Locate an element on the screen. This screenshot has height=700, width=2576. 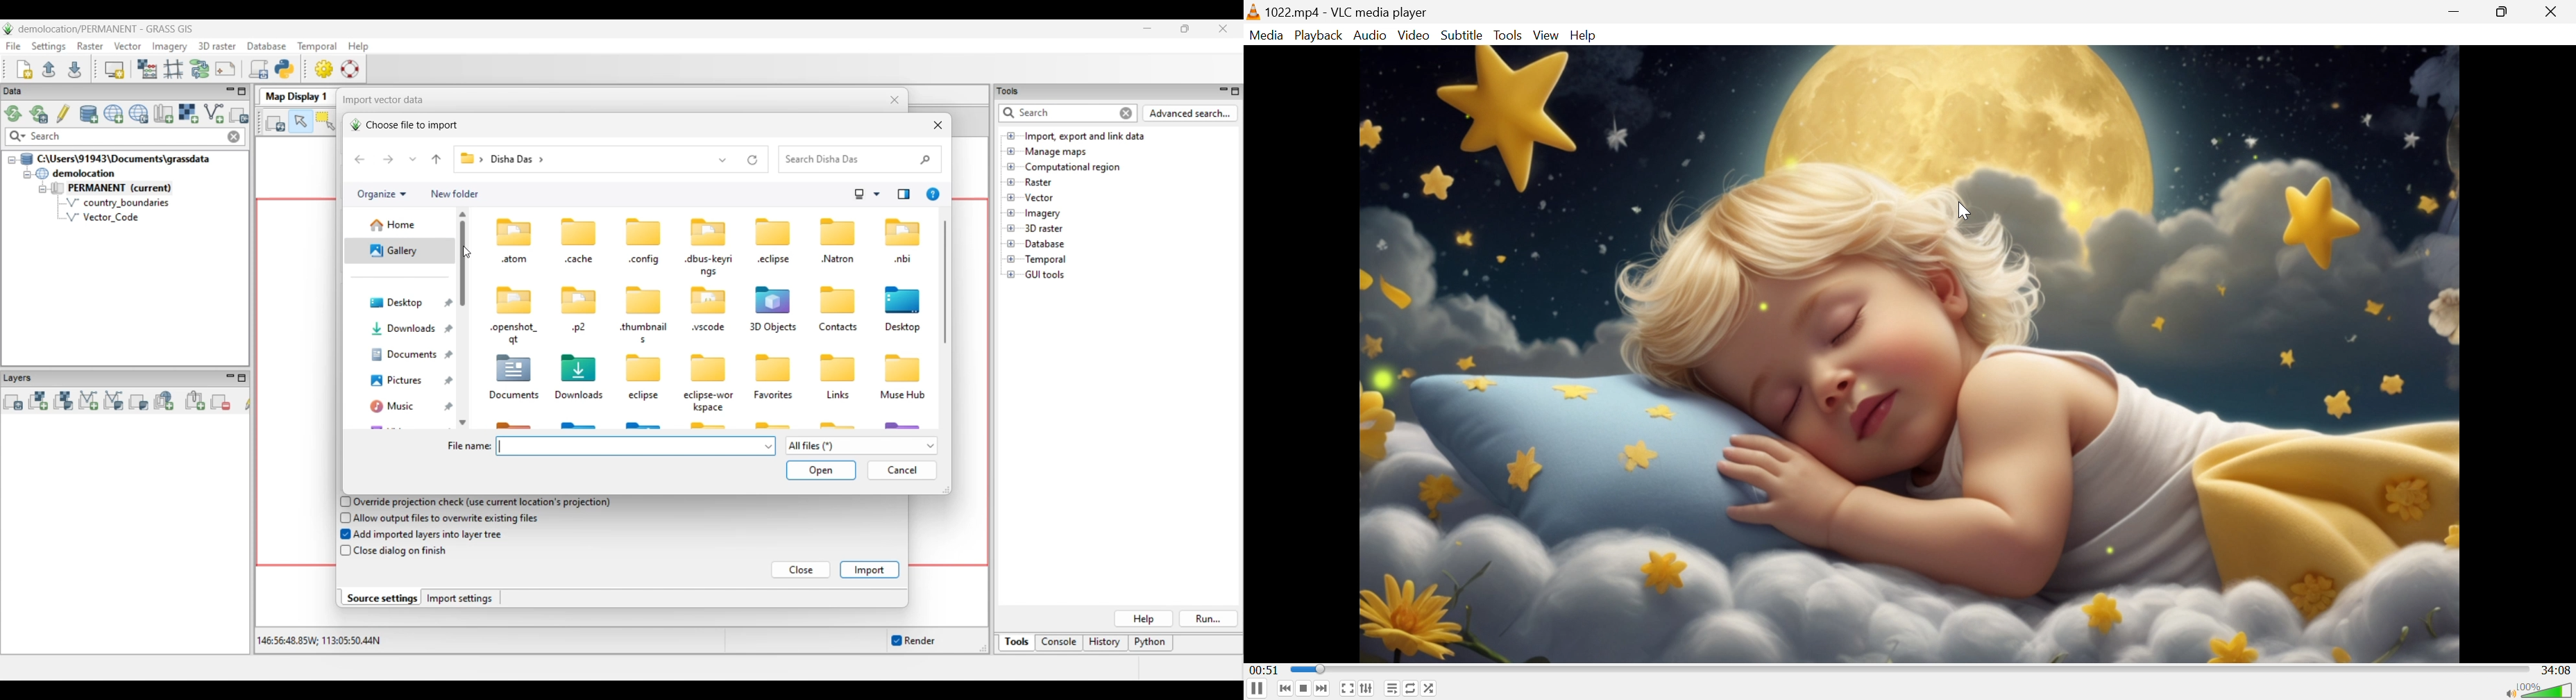
Audio is located at coordinates (1371, 35).